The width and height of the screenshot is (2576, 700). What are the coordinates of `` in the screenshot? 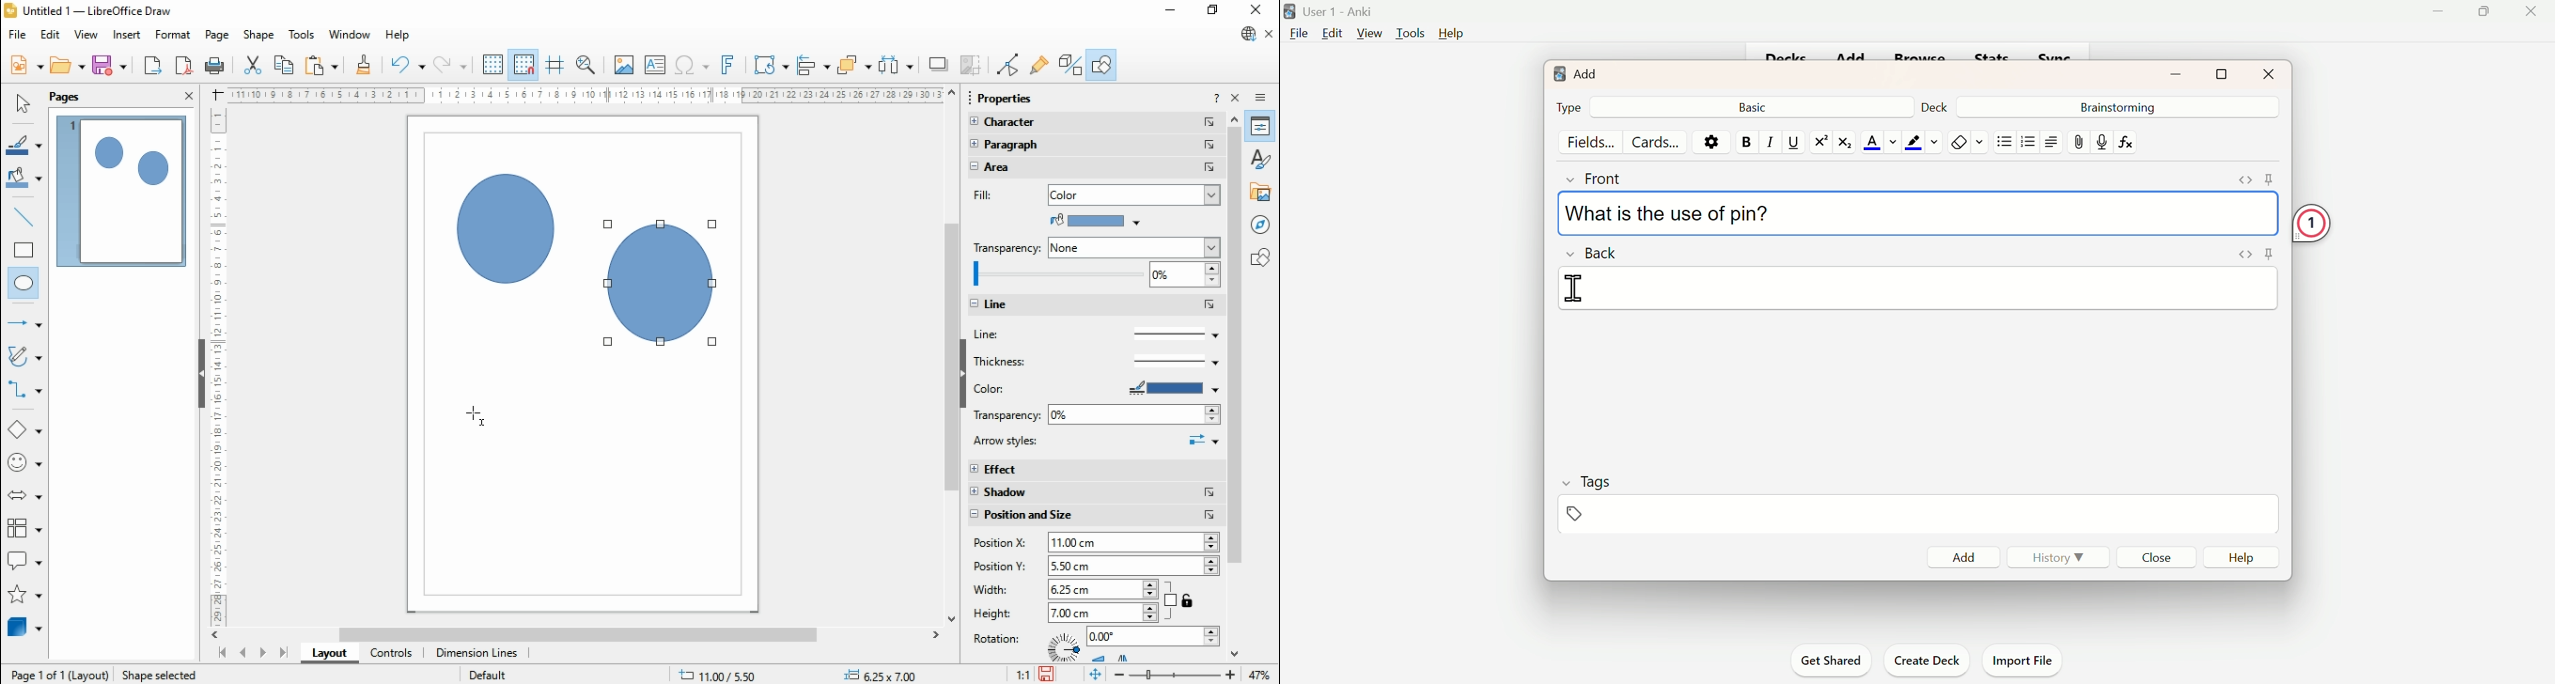 It's located at (1334, 32).